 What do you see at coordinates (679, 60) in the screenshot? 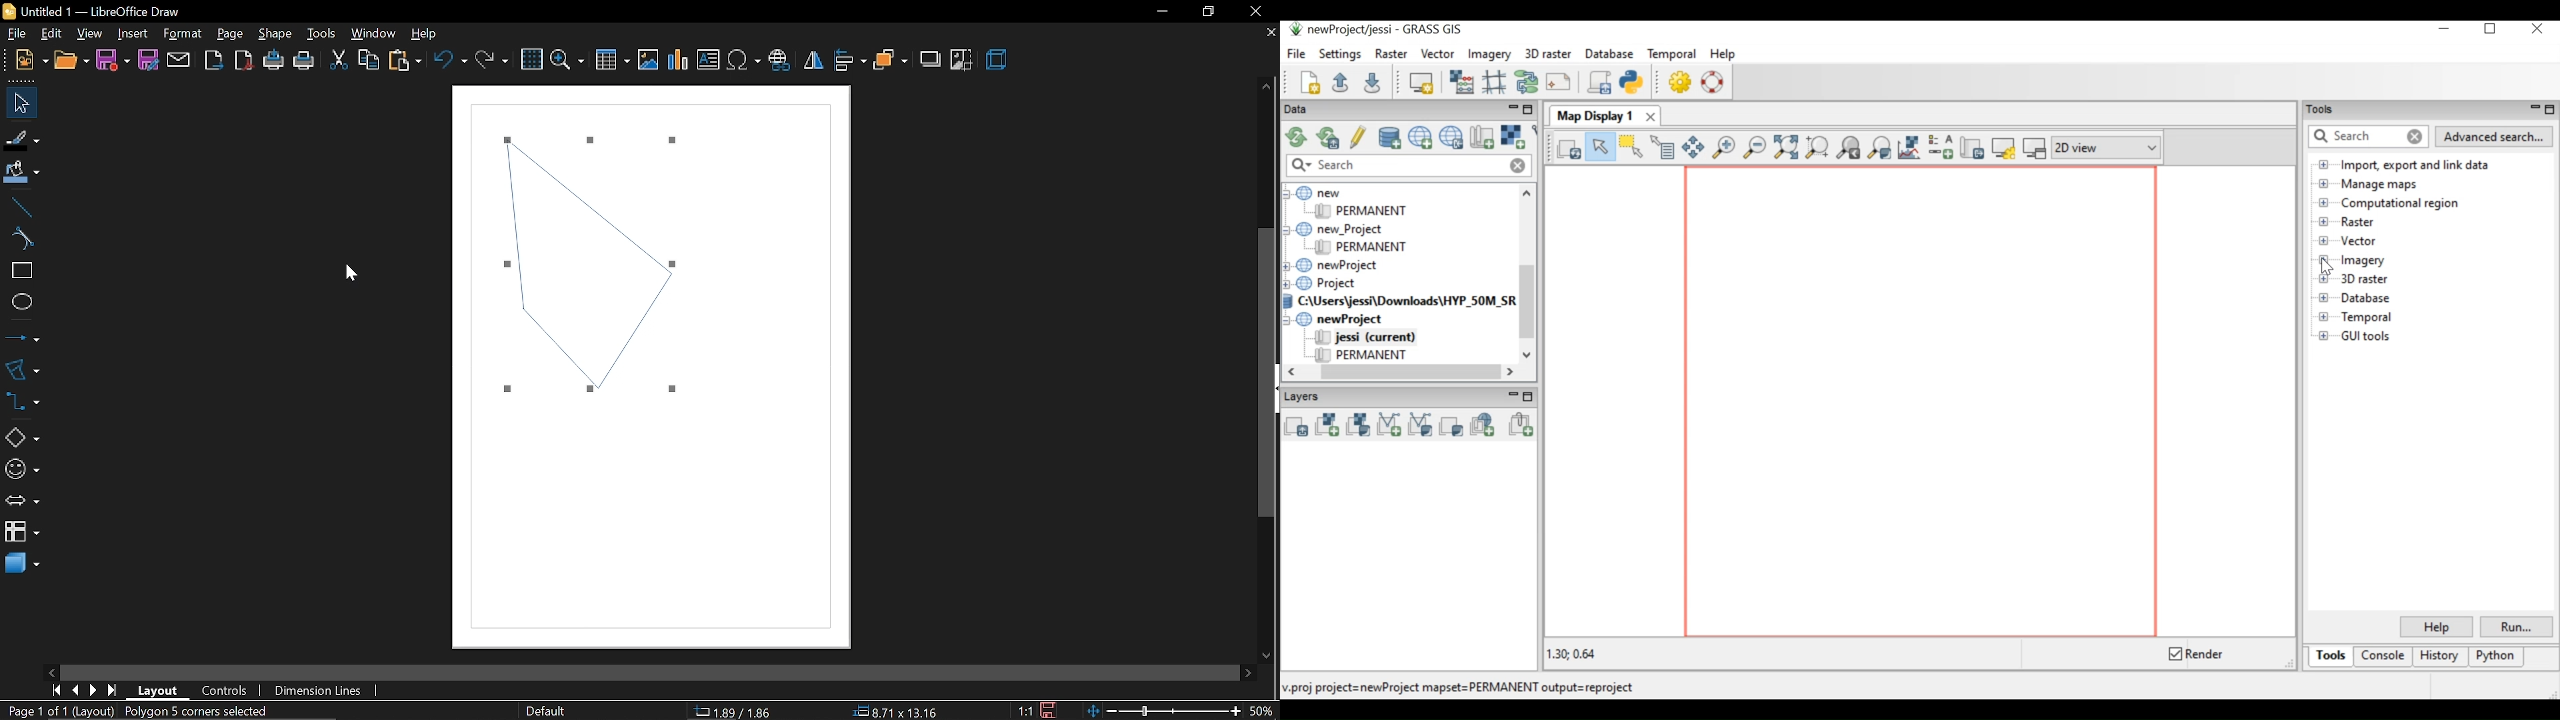
I see `insert chart` at bounding box center [679, 60].